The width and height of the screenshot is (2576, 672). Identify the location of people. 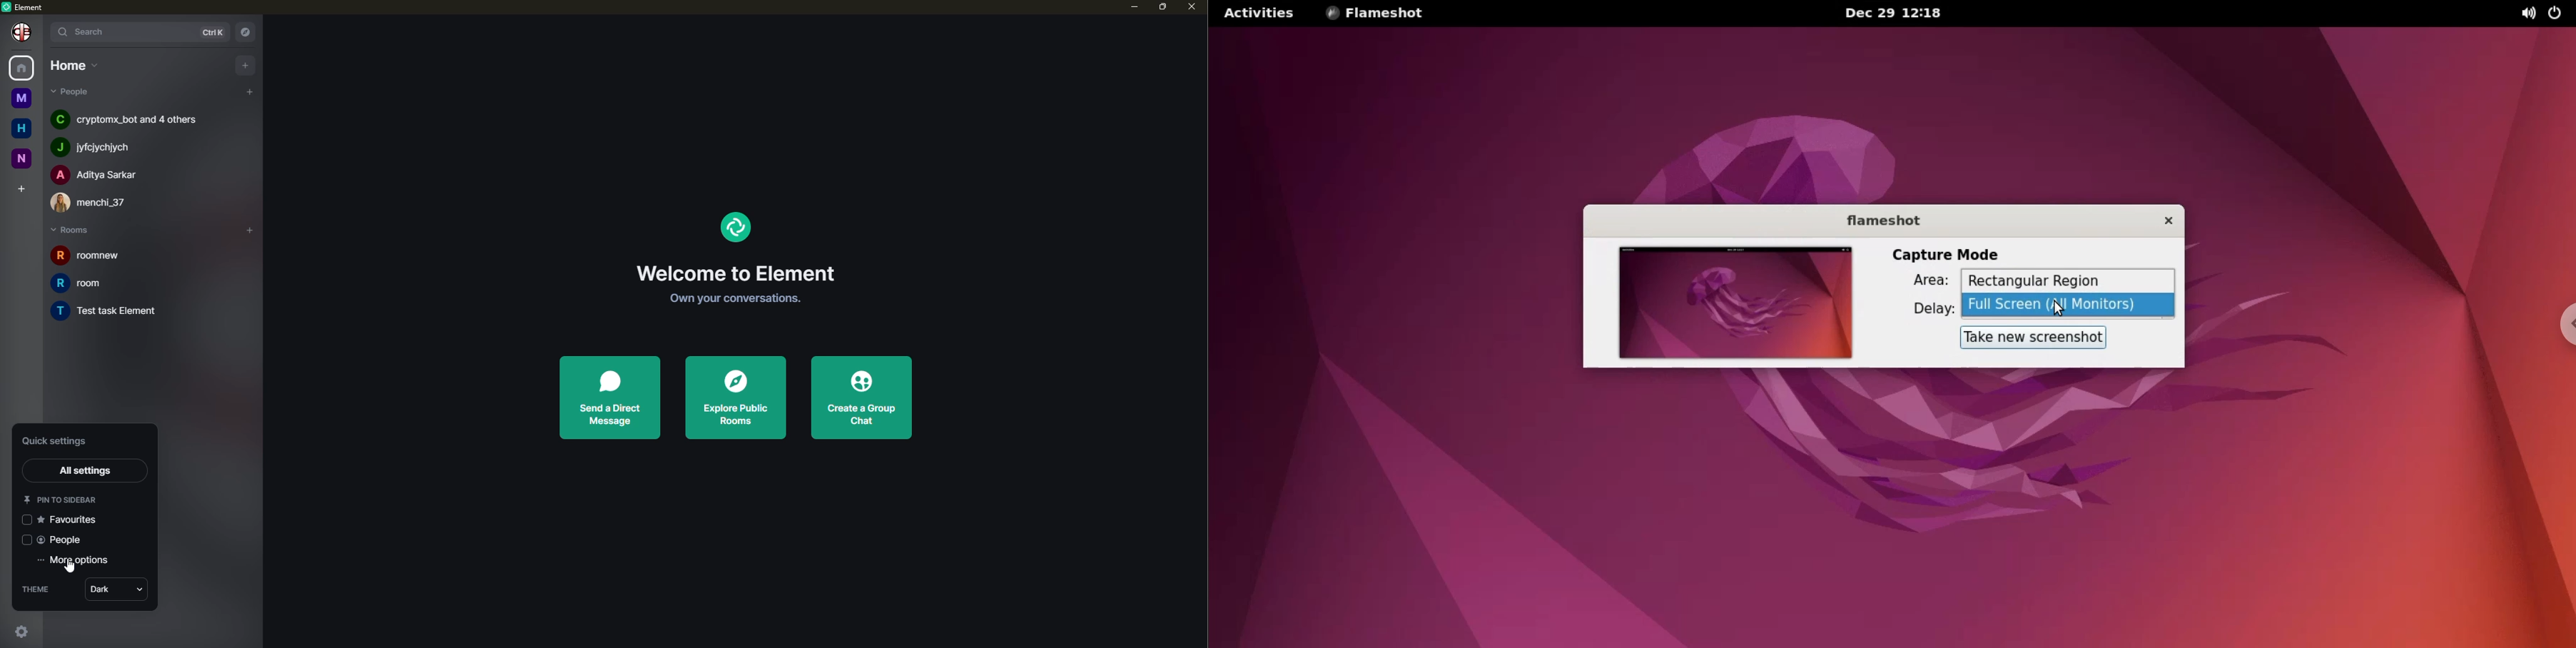
(63, 540).